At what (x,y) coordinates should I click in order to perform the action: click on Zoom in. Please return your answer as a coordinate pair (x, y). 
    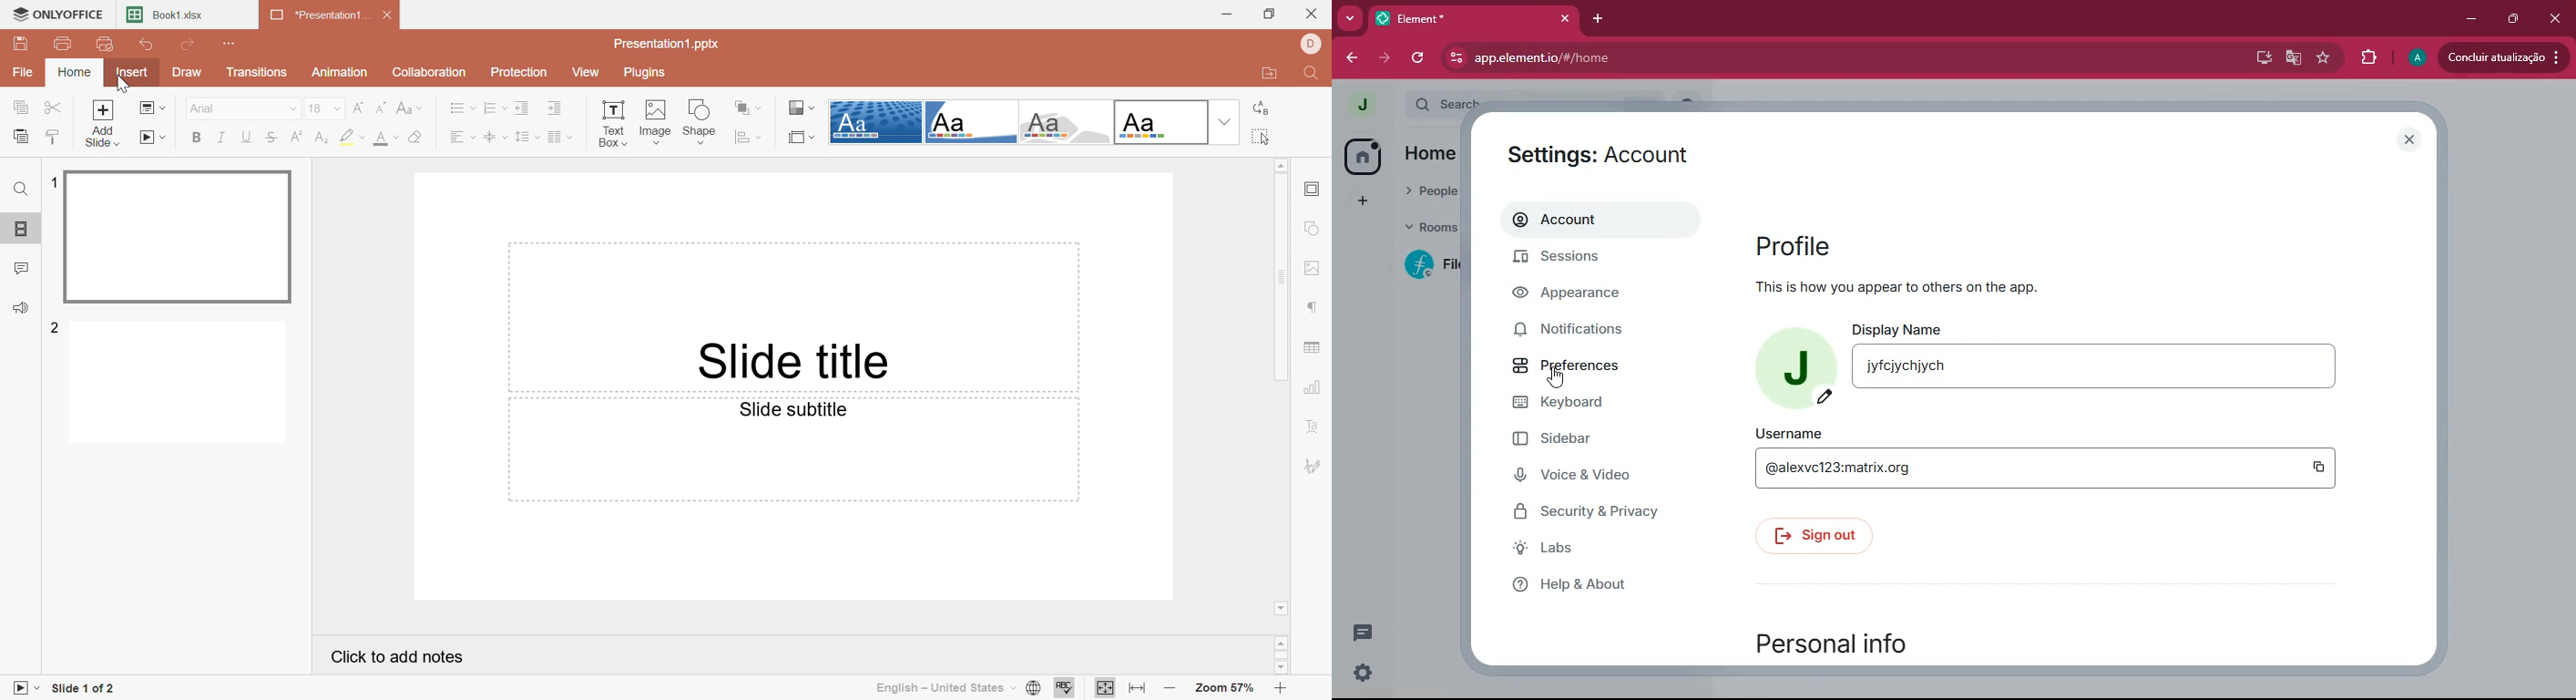
    Looking at the image, I should click on (1286, 688).